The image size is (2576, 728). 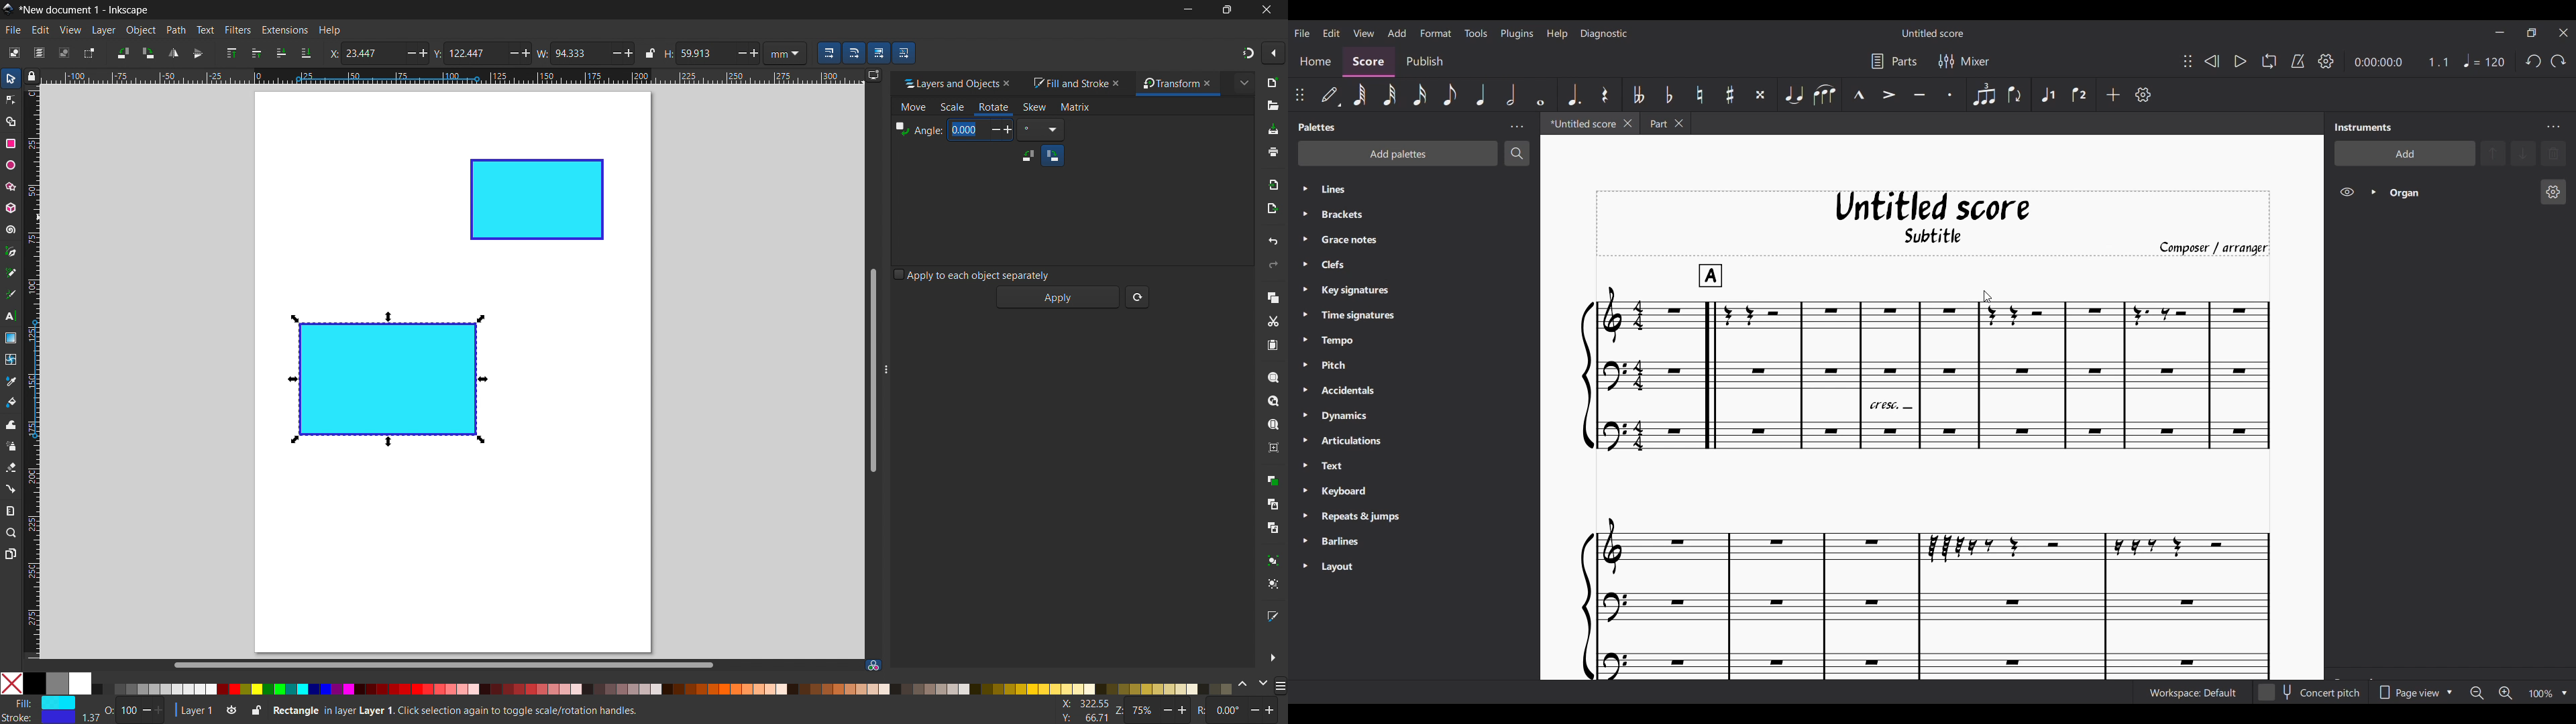 What do you see at coordinates (9, 294) in the screenshot?
I see `caligraphy tool` at bounding box center [9, 294].